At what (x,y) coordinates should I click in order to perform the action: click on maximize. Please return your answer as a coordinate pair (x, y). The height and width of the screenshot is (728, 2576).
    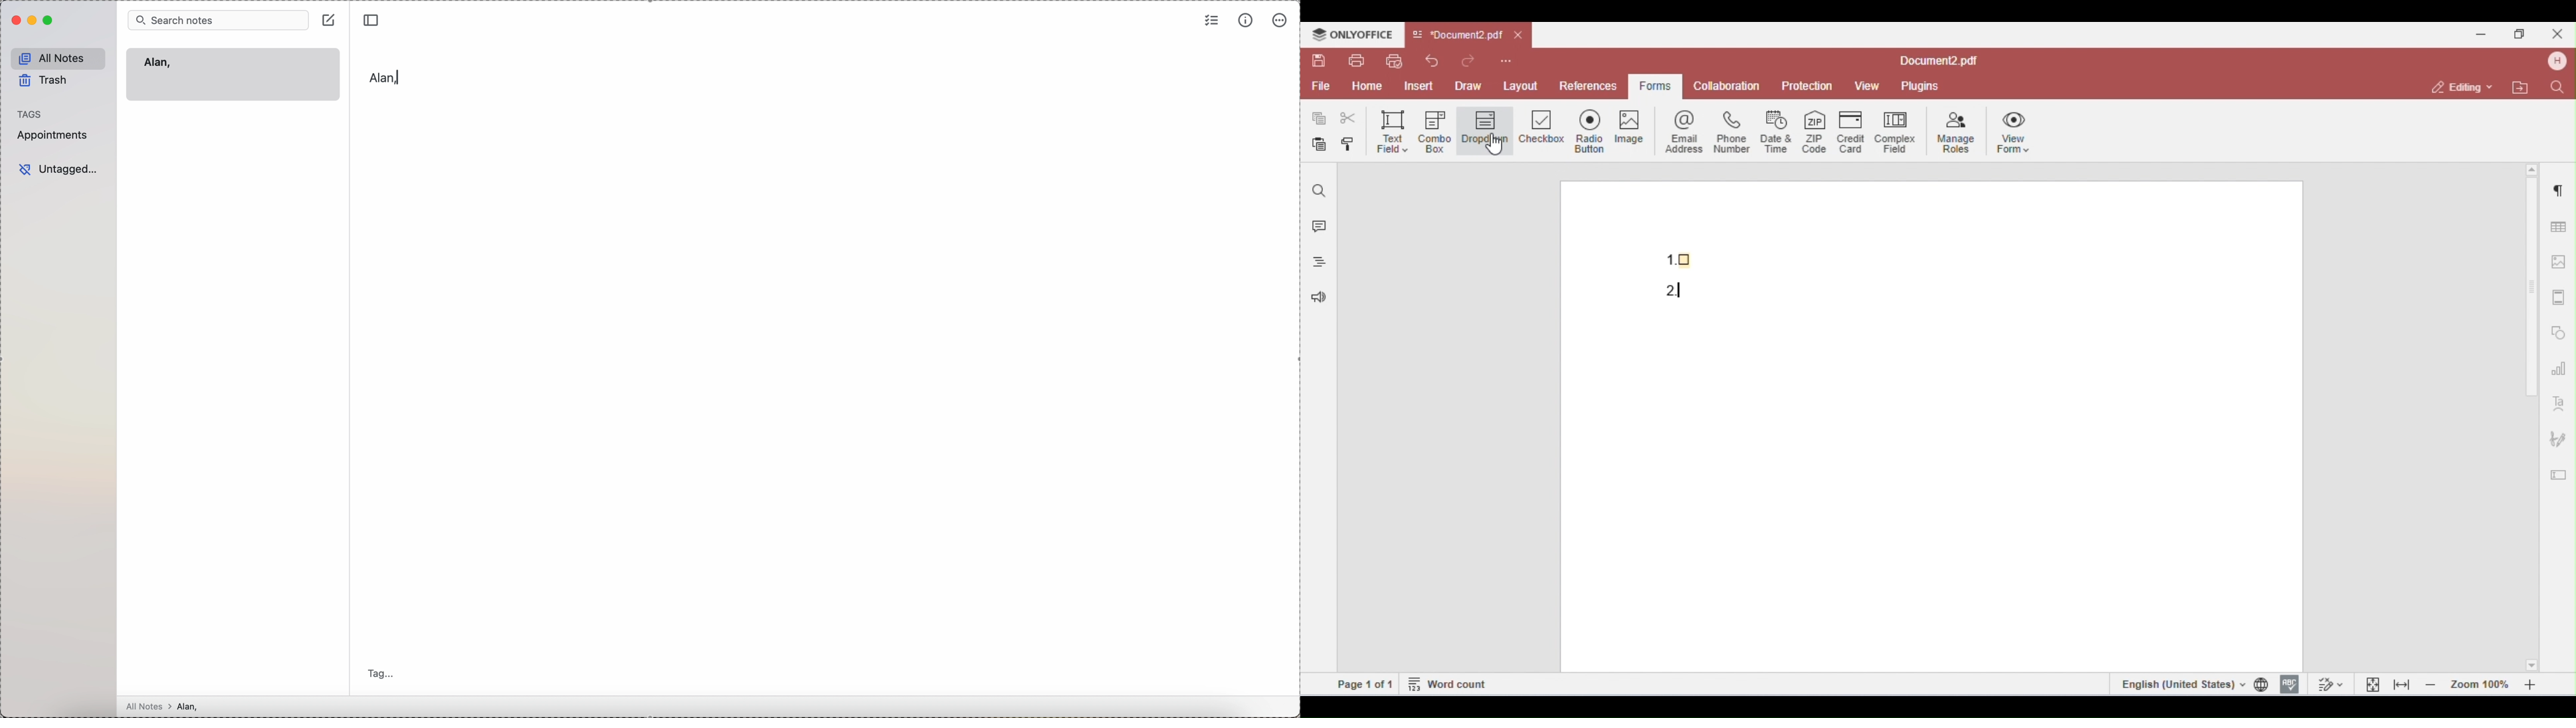
    Looking at the image, I should click on (50, 21).